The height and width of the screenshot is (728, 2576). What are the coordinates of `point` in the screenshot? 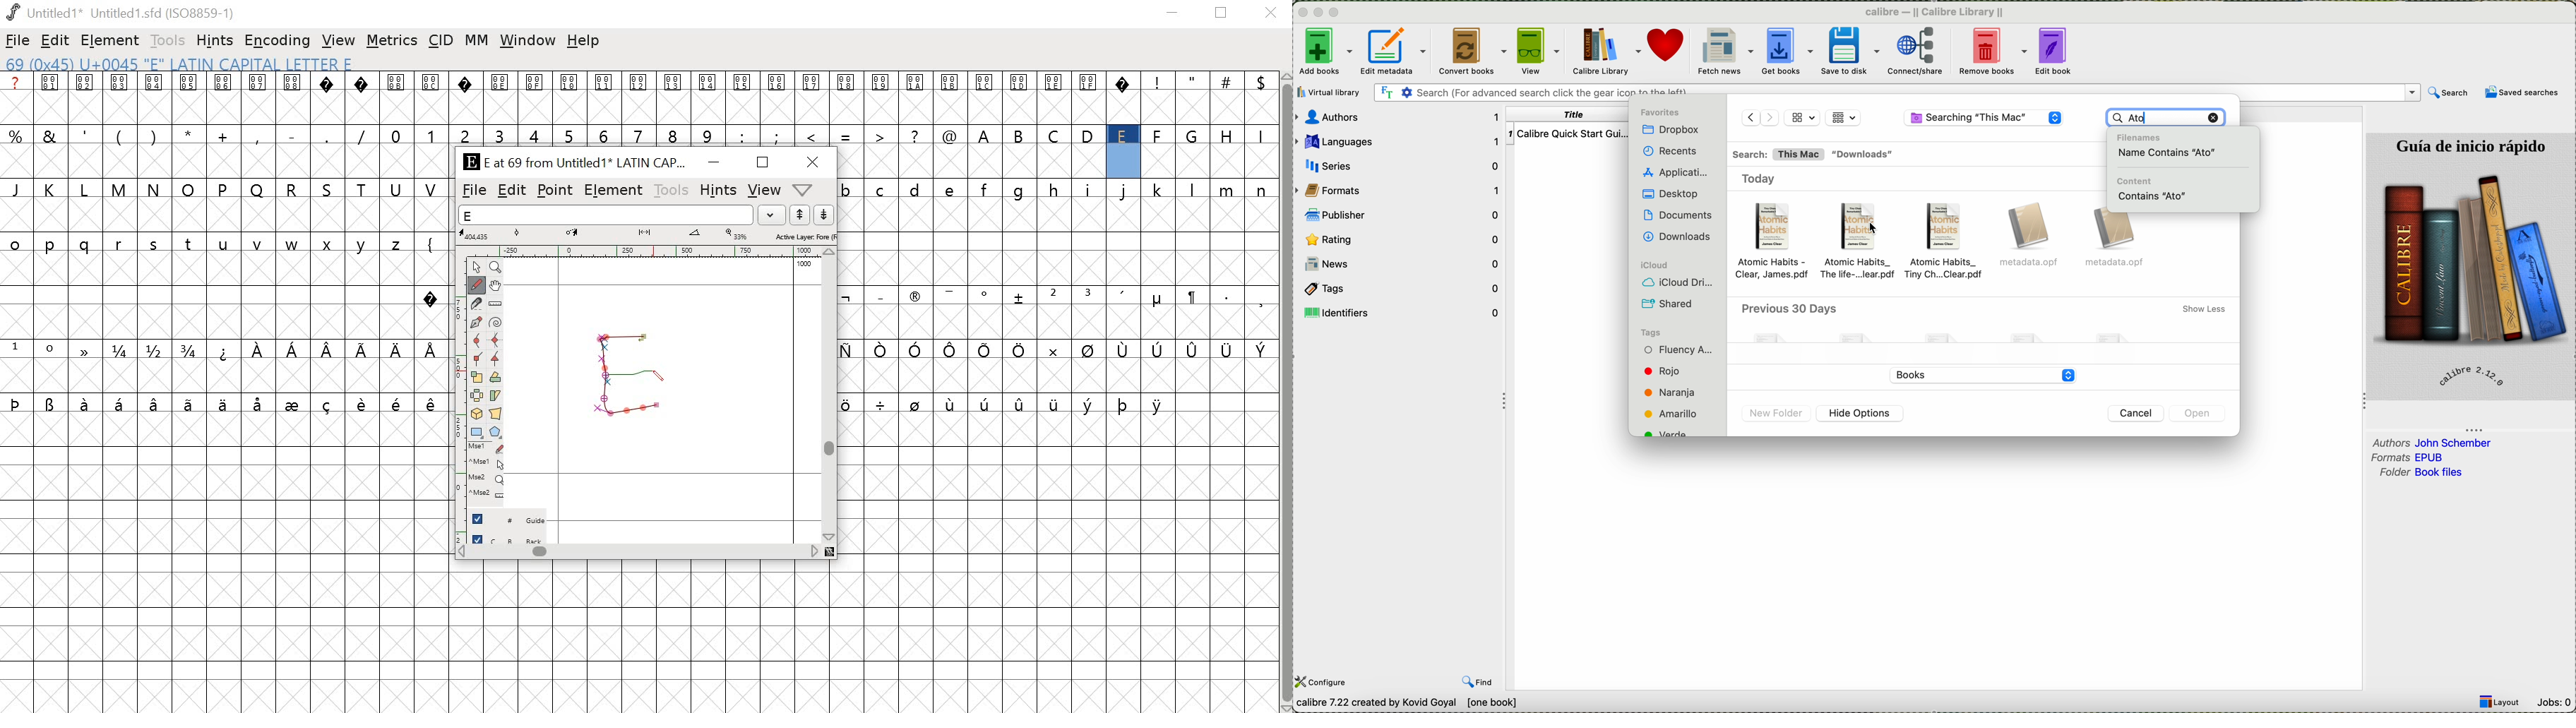 It's located at (555, 191).